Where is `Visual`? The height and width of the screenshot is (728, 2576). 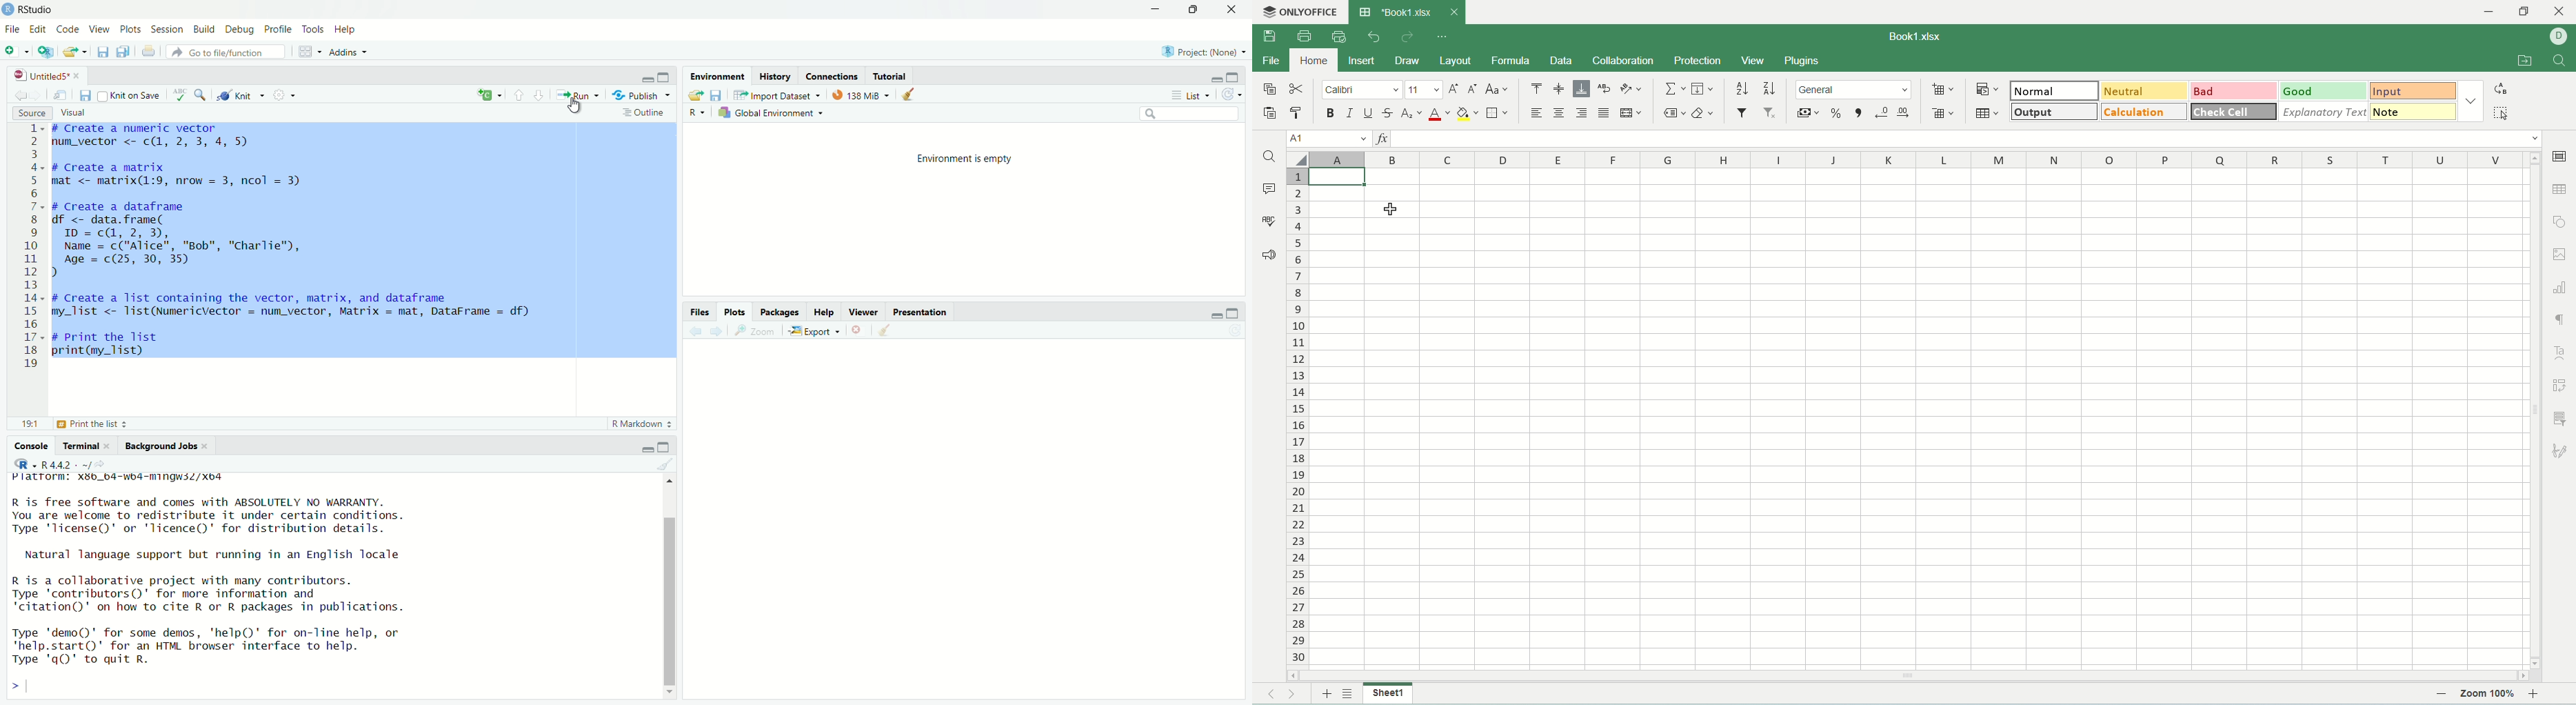
Visual is located at coordinates (80, 111).